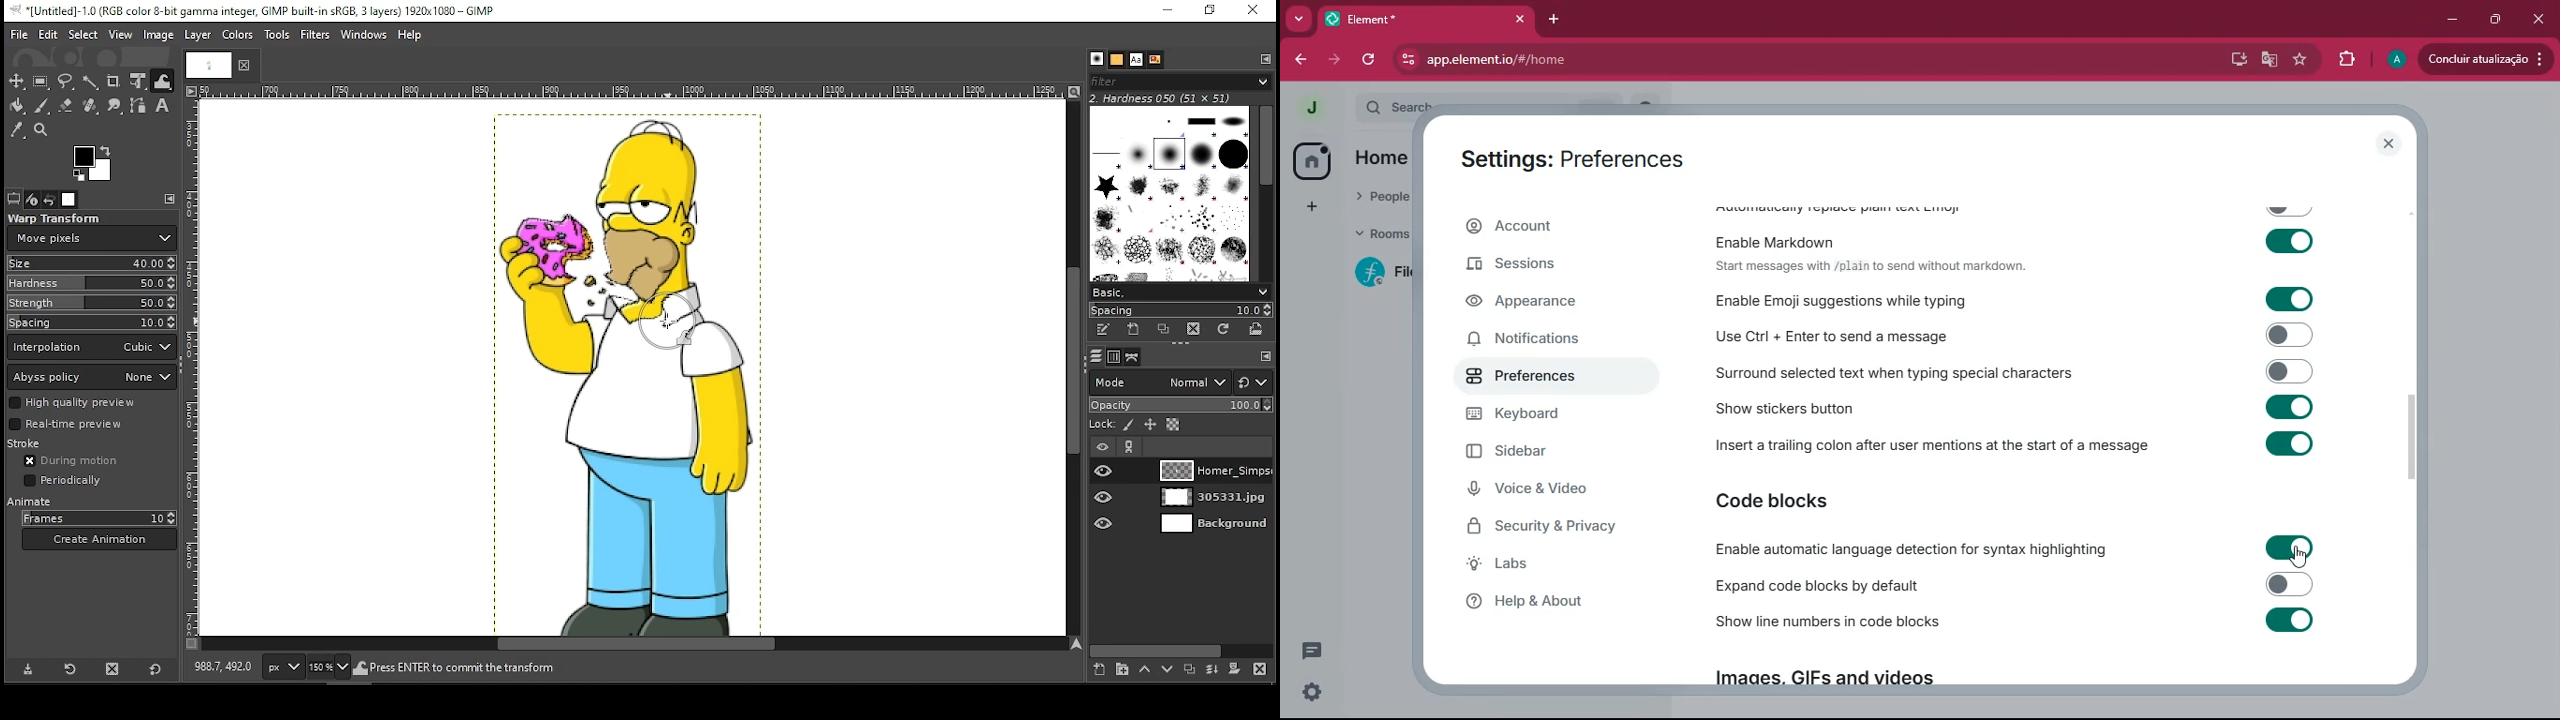  What do you see at coordinates (2271, 60) in the screenshot?
I see `translate` at bounding box center [2271, 60].